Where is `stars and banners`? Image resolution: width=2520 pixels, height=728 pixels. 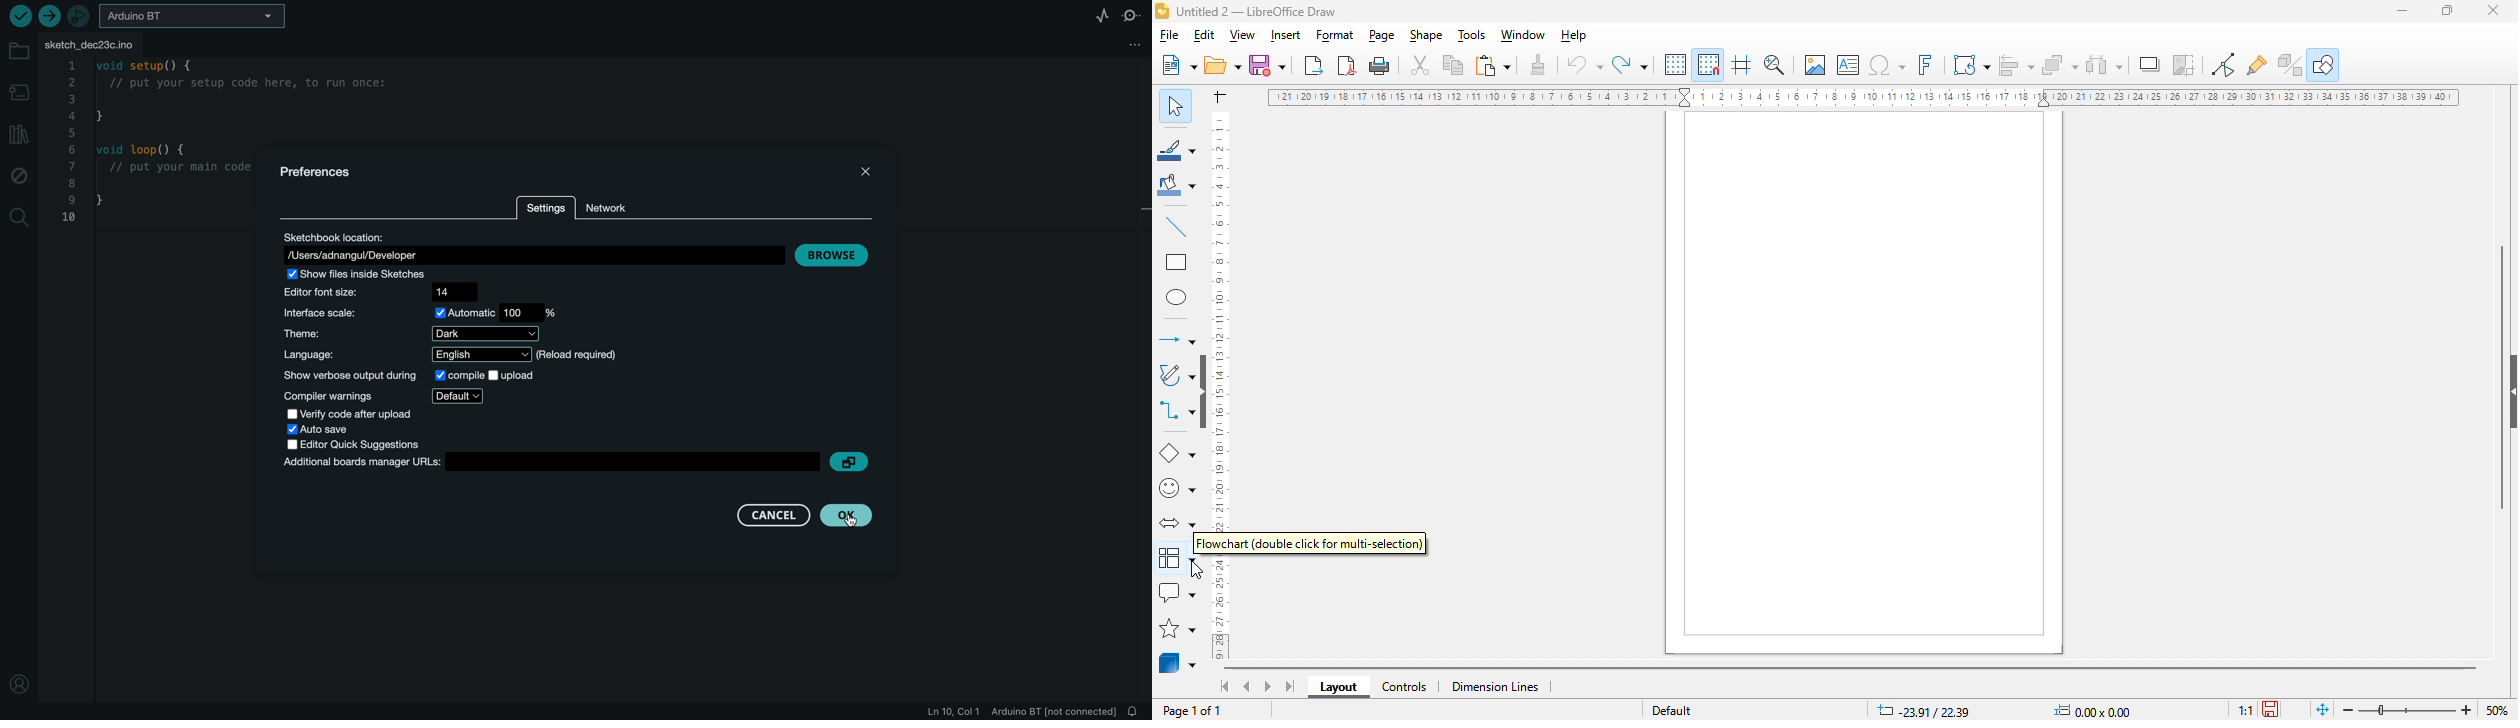
stars and banners is located at coordinates (1179, 629).